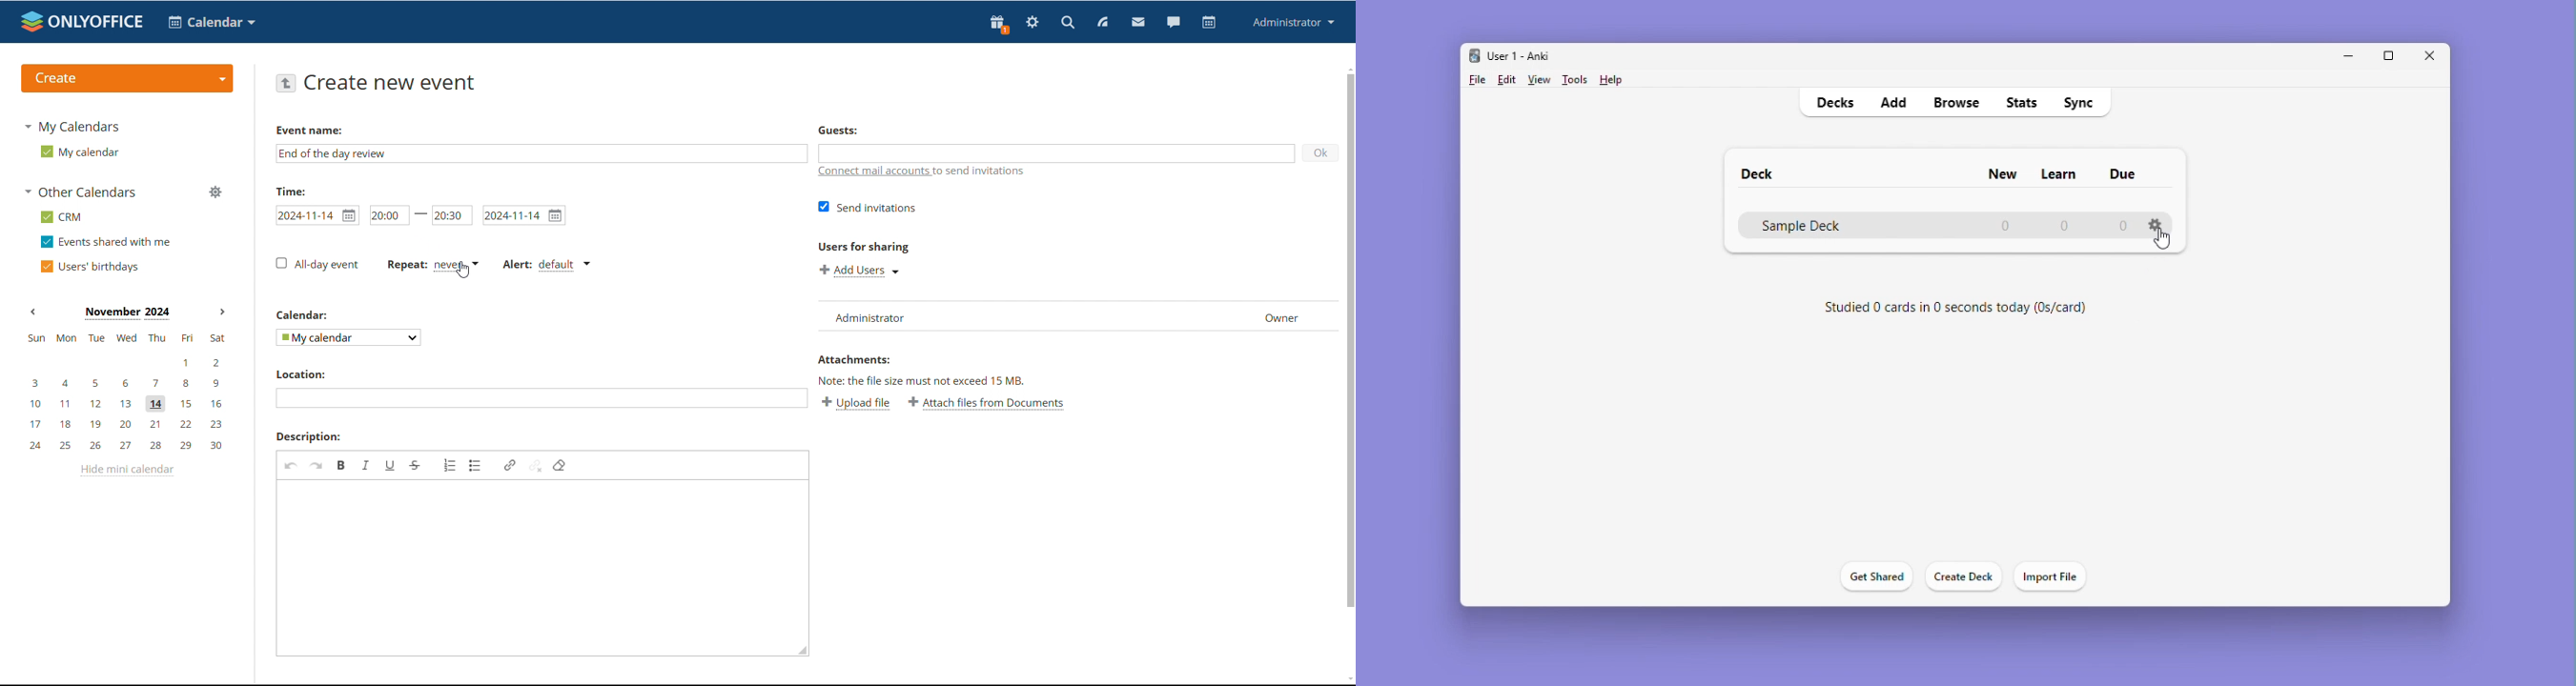 Image resolution: width=2576 pixels, height=700 pixels. Describe the element at coordinates (1102, 22) in the screenshot. I see `feed` at that location.